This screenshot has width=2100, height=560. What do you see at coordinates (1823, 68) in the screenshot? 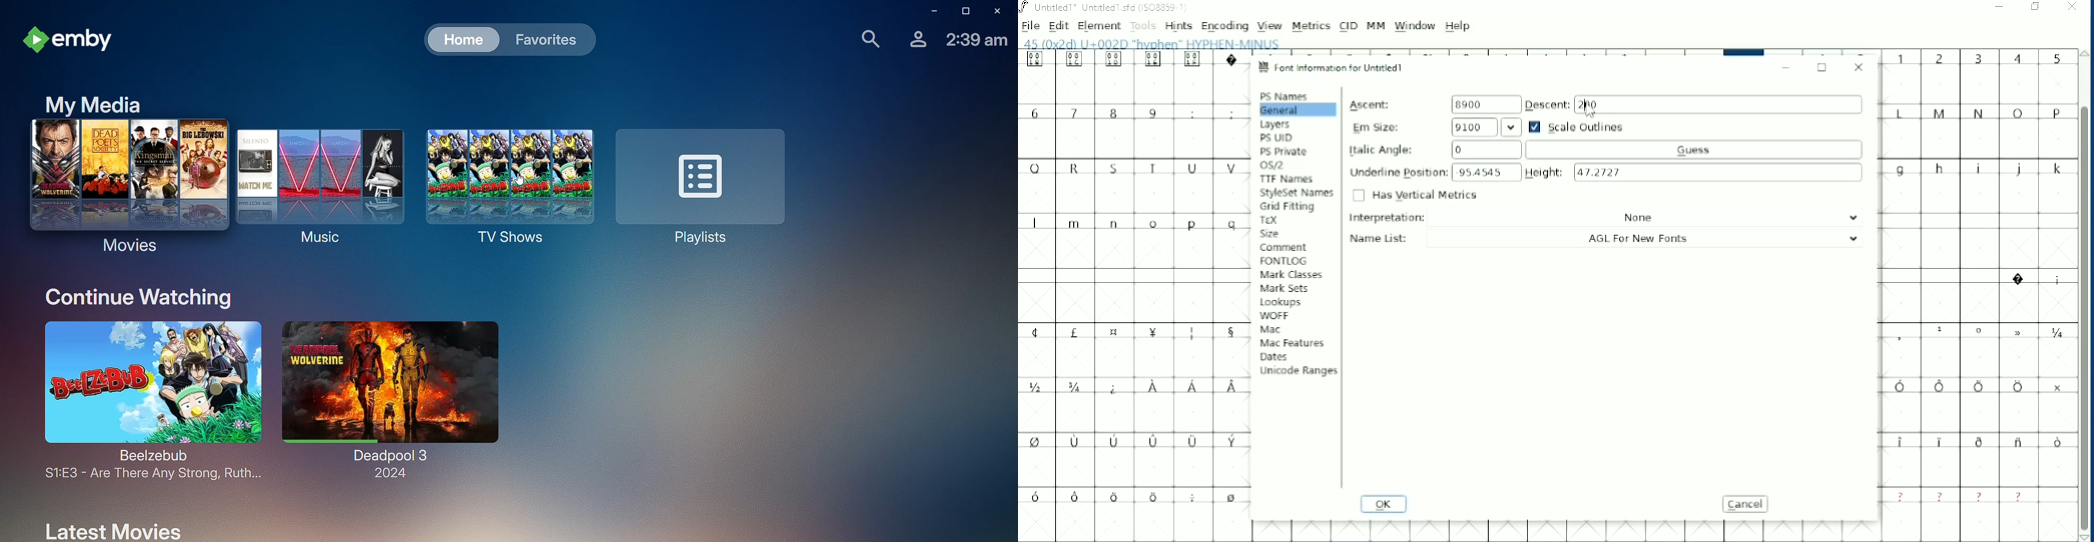
I see `Maximize` at bounding box center [1823, 68].